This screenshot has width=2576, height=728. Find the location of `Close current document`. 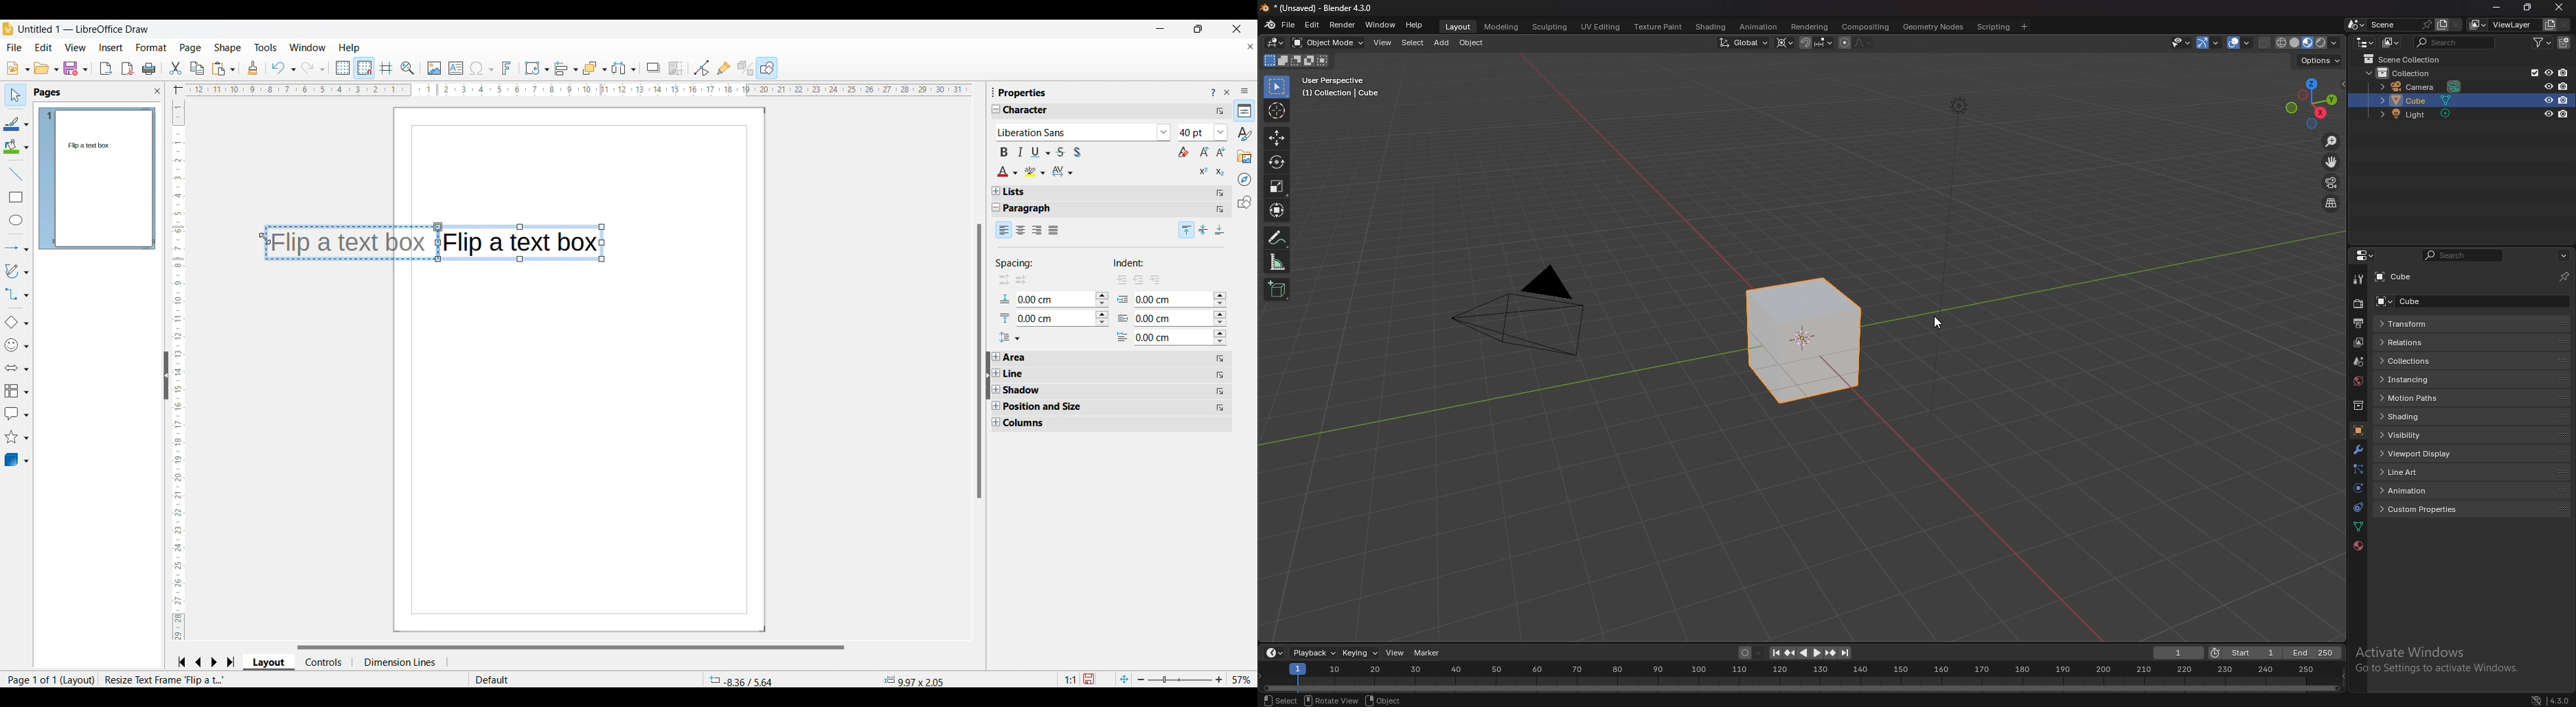

Close current document is located at coordinates (1250, 46).